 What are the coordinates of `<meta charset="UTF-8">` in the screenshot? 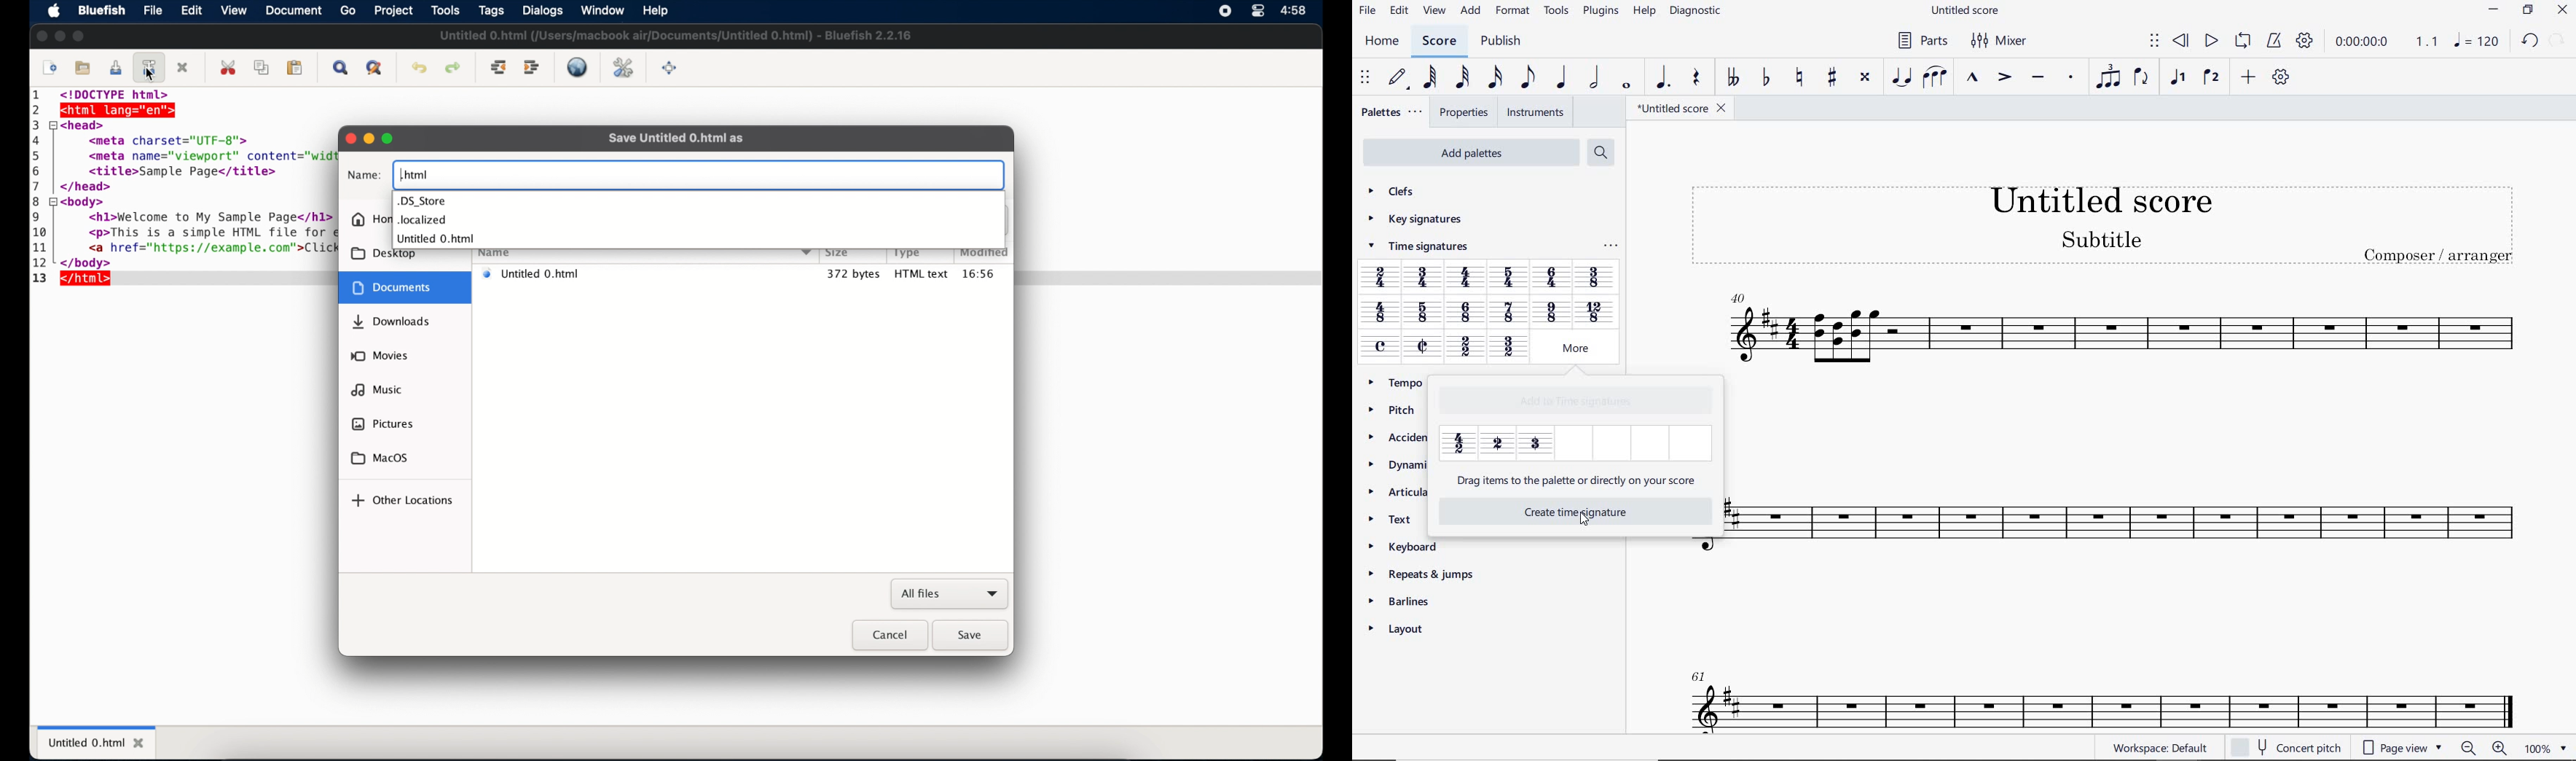 It's located at (174, 139).